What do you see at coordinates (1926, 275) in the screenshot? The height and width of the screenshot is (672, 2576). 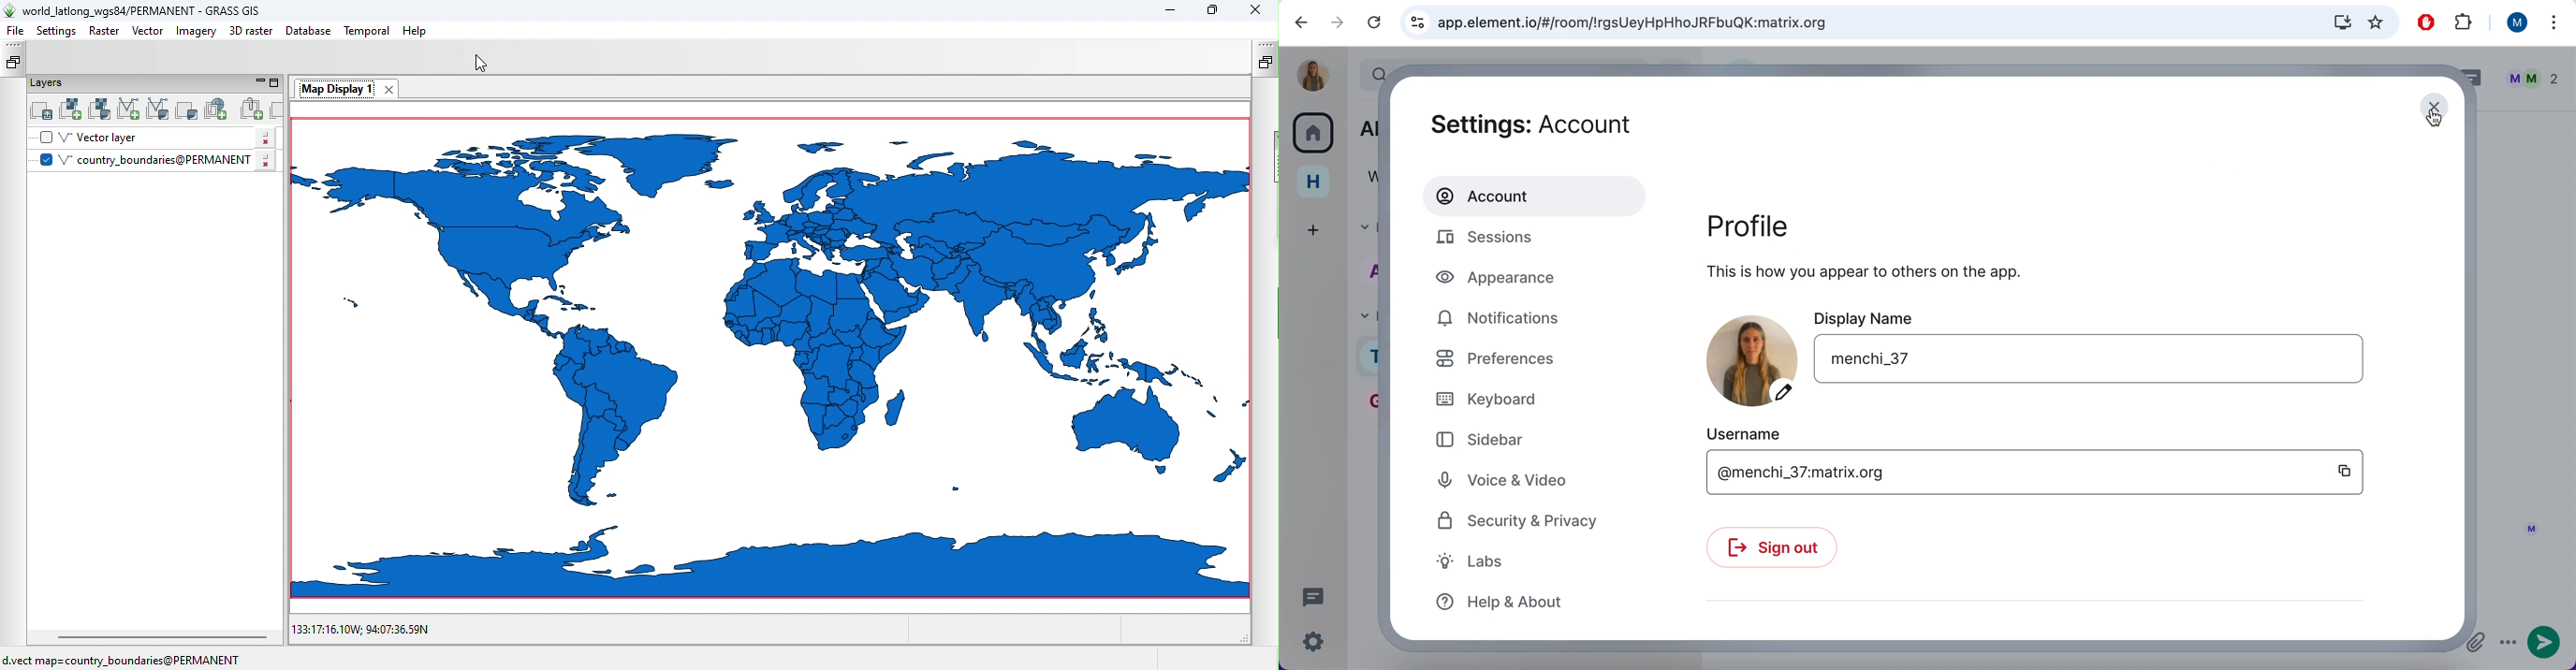 I see `this is how you appear to others on the app` at bounding box center [1926, 275].